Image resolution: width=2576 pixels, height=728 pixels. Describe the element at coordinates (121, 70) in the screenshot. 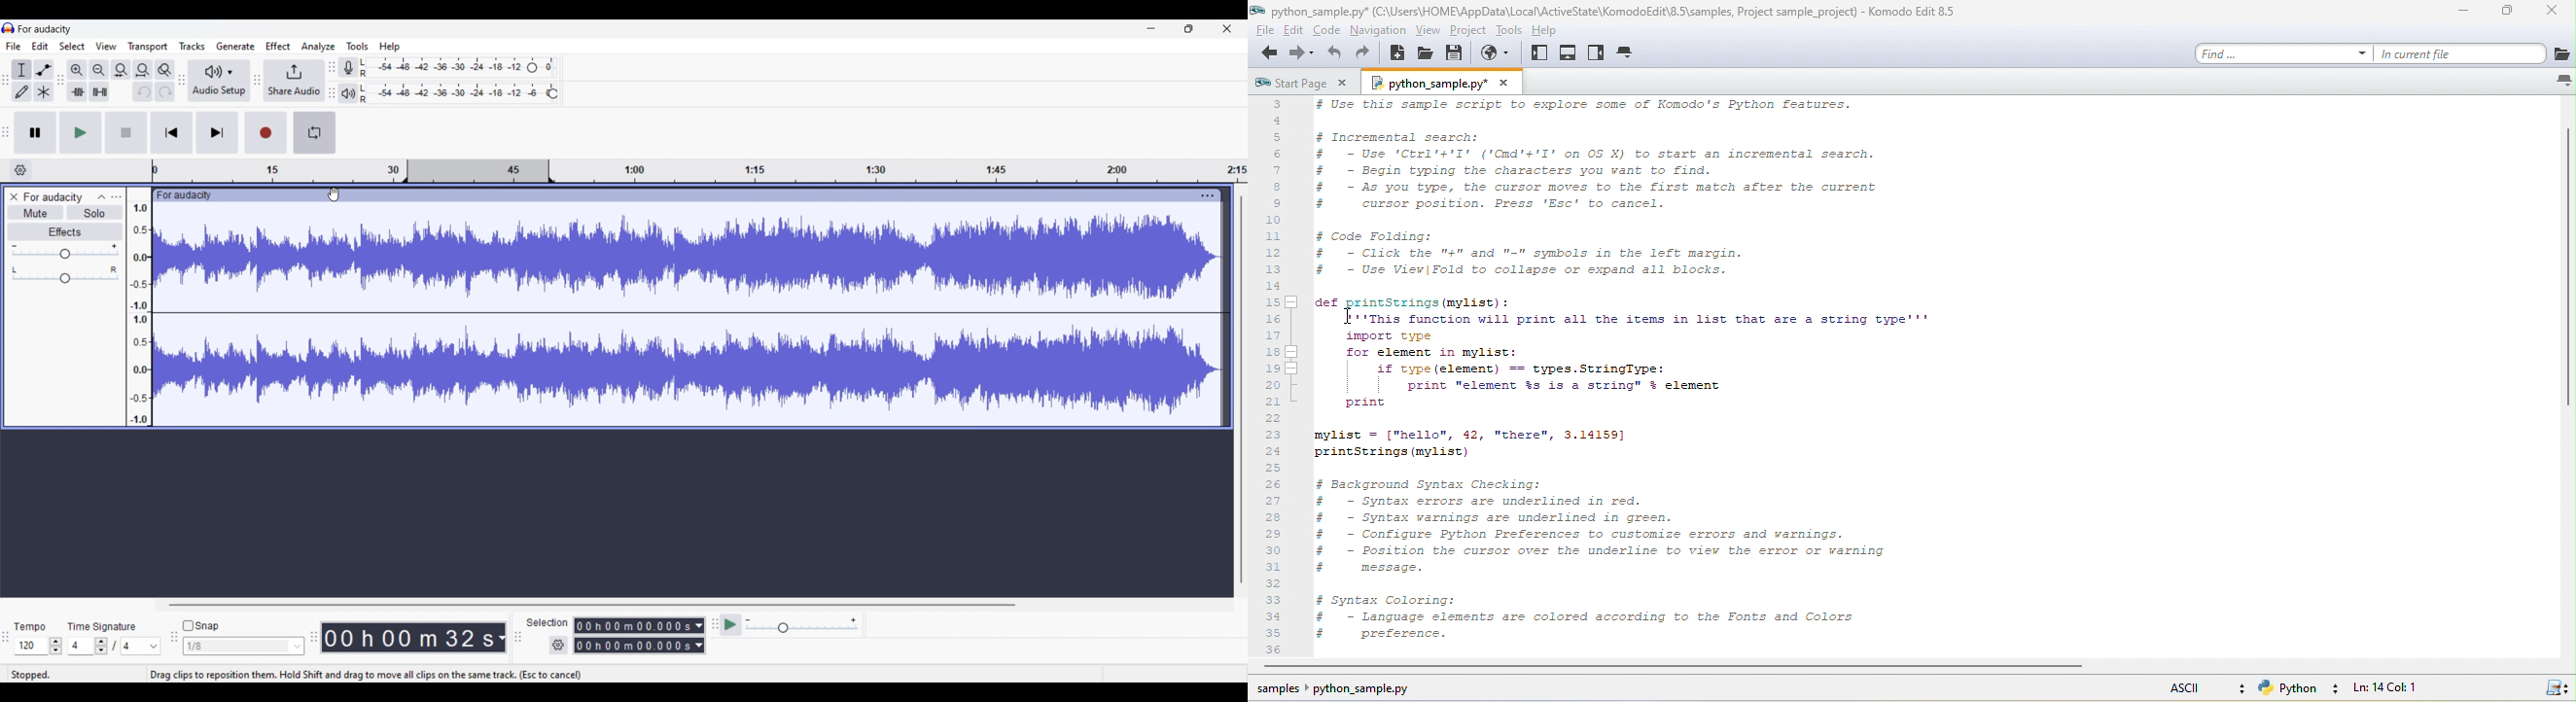

I see `Fit selection to width` at that location.